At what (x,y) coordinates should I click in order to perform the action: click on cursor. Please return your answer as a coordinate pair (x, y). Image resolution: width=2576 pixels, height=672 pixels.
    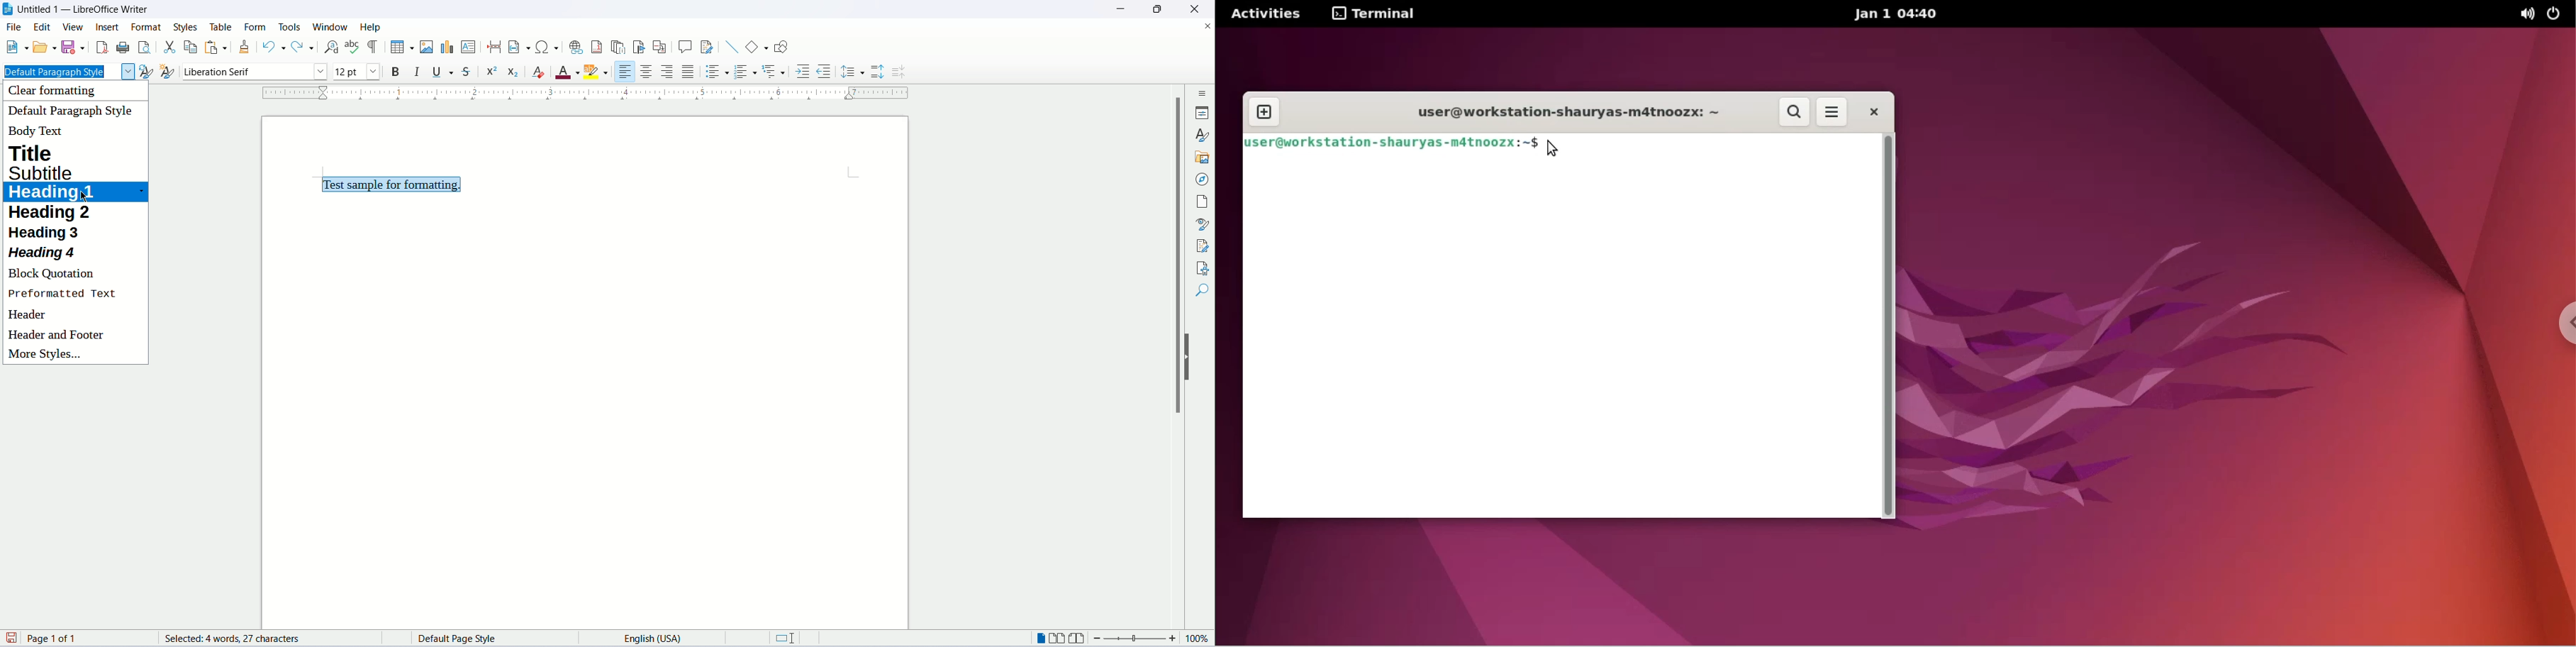
    Looking at the image, I should click on (1553, 148).